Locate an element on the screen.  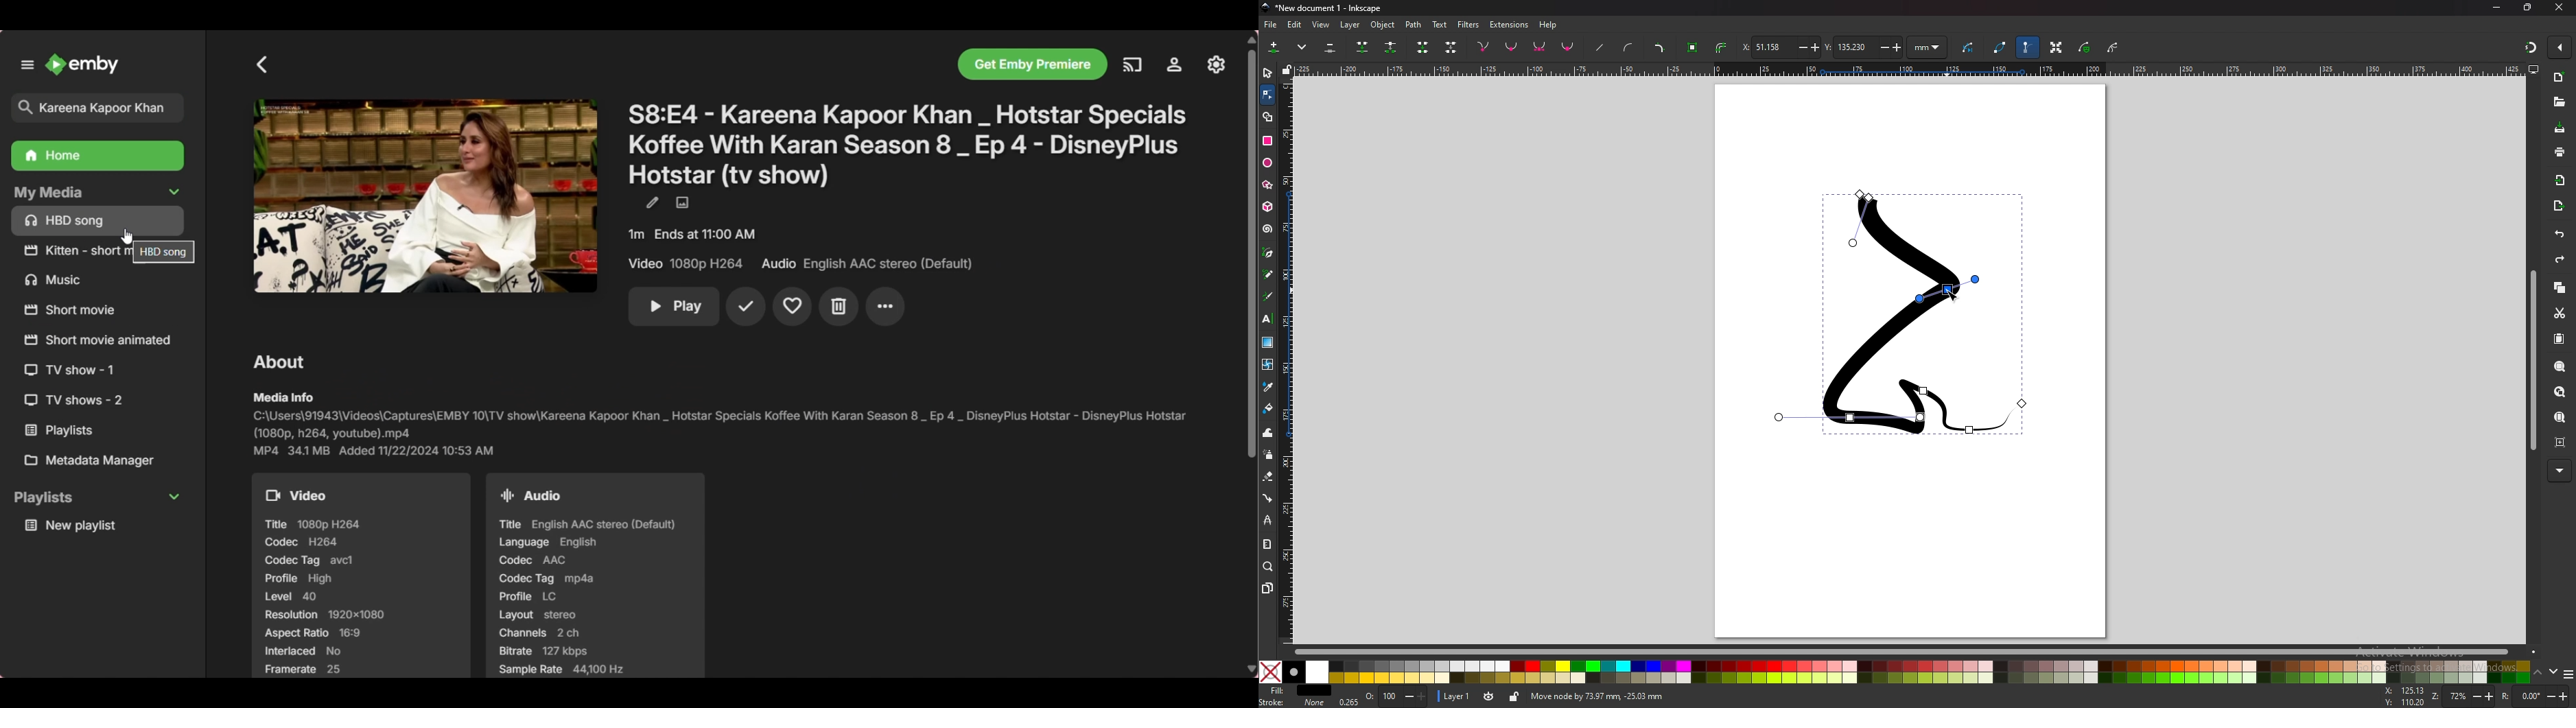
show path outline is located at coordinates (2000, 47).